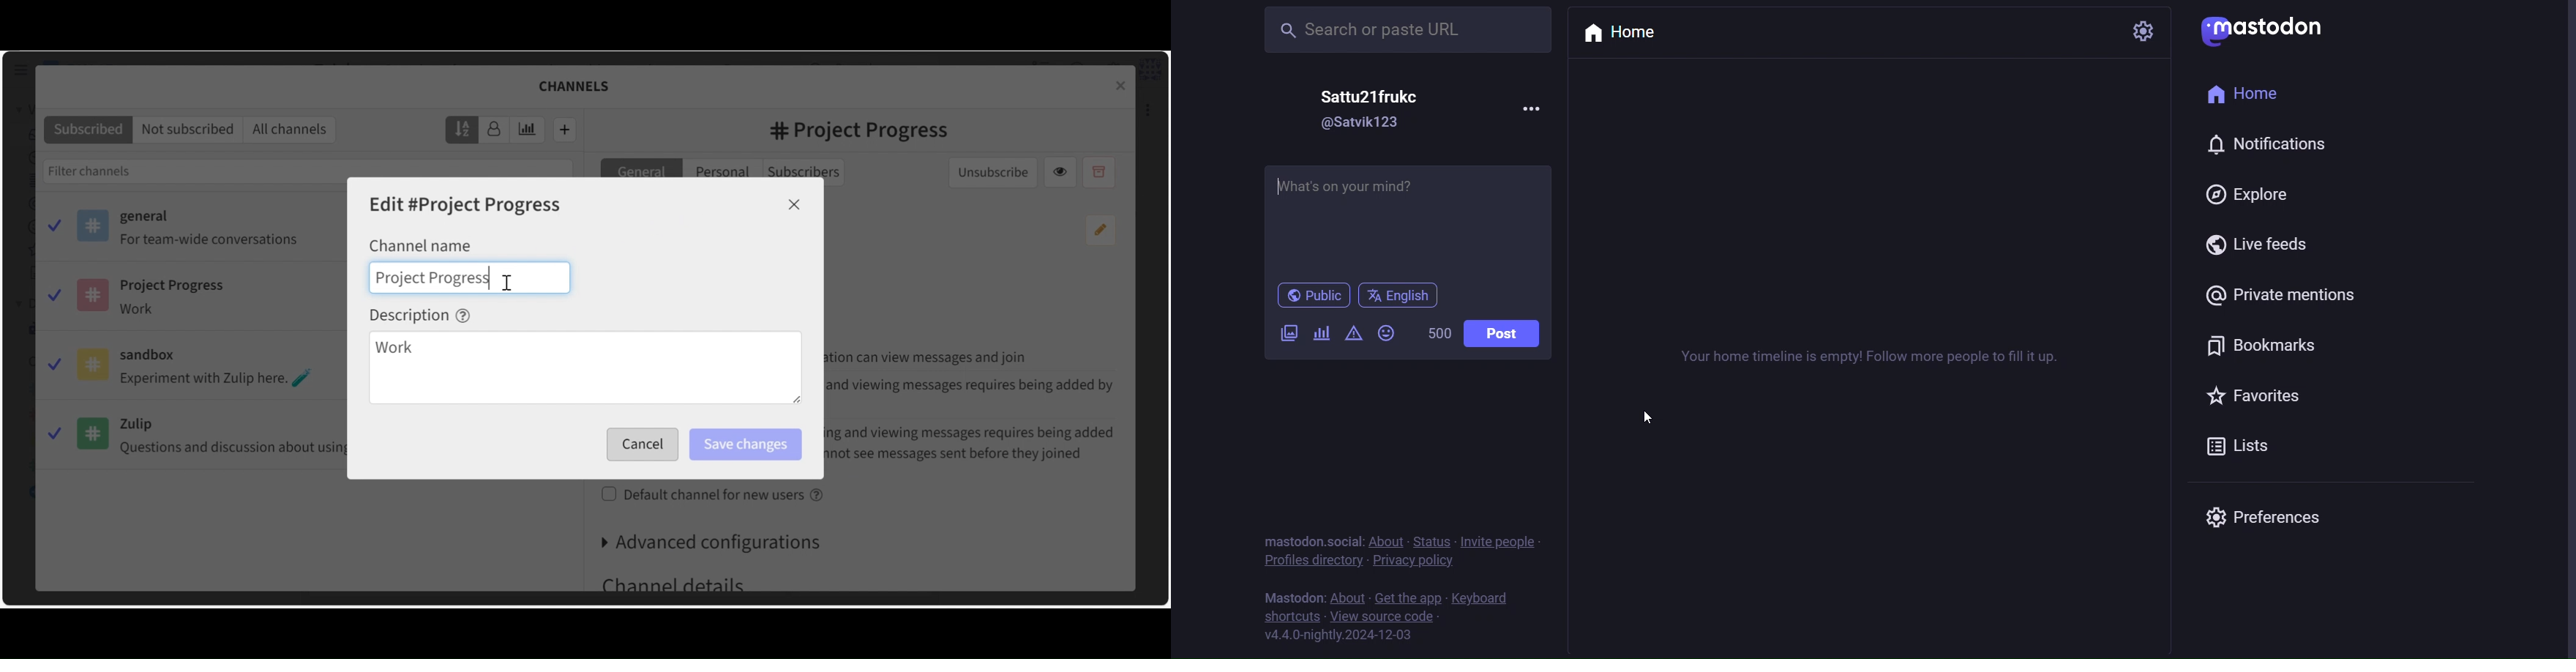 The width and height of the screenshot is (2576, 672). What do you see at coordinates (467, 206) in the screenshot?
I see `Edit Channel` at bounding box center [467, 206].